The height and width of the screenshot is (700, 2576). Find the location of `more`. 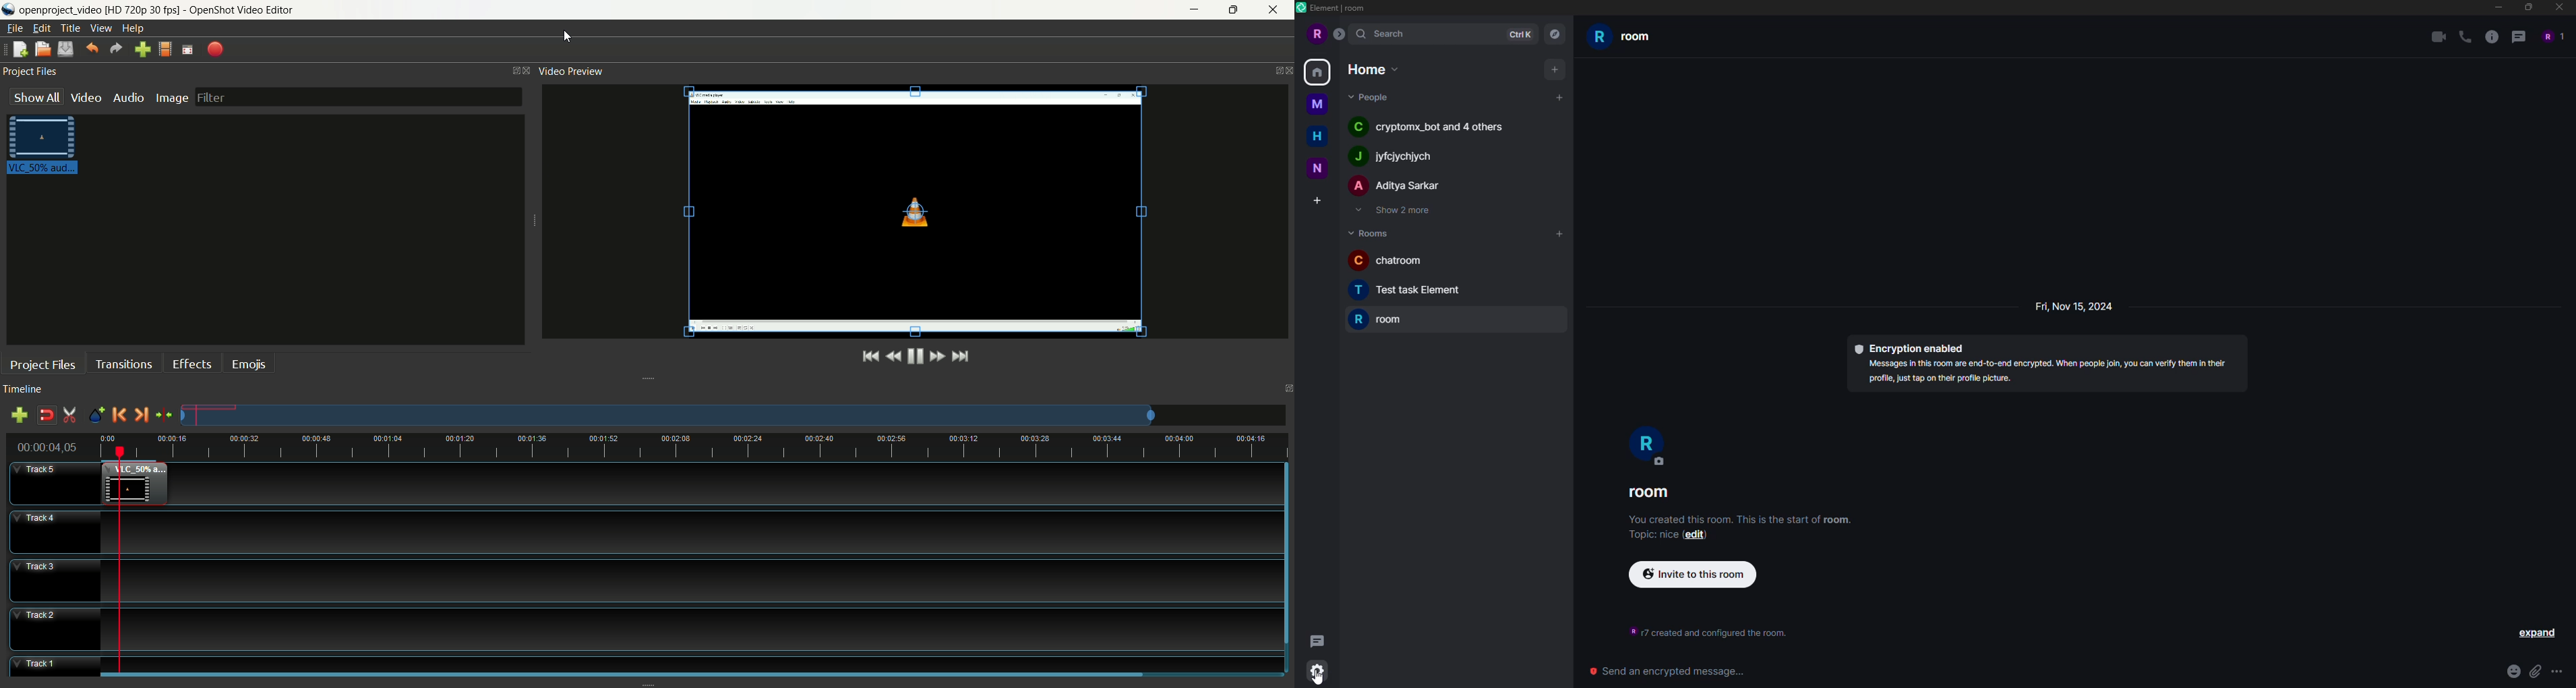

more is located at coordinates (2557, 672).